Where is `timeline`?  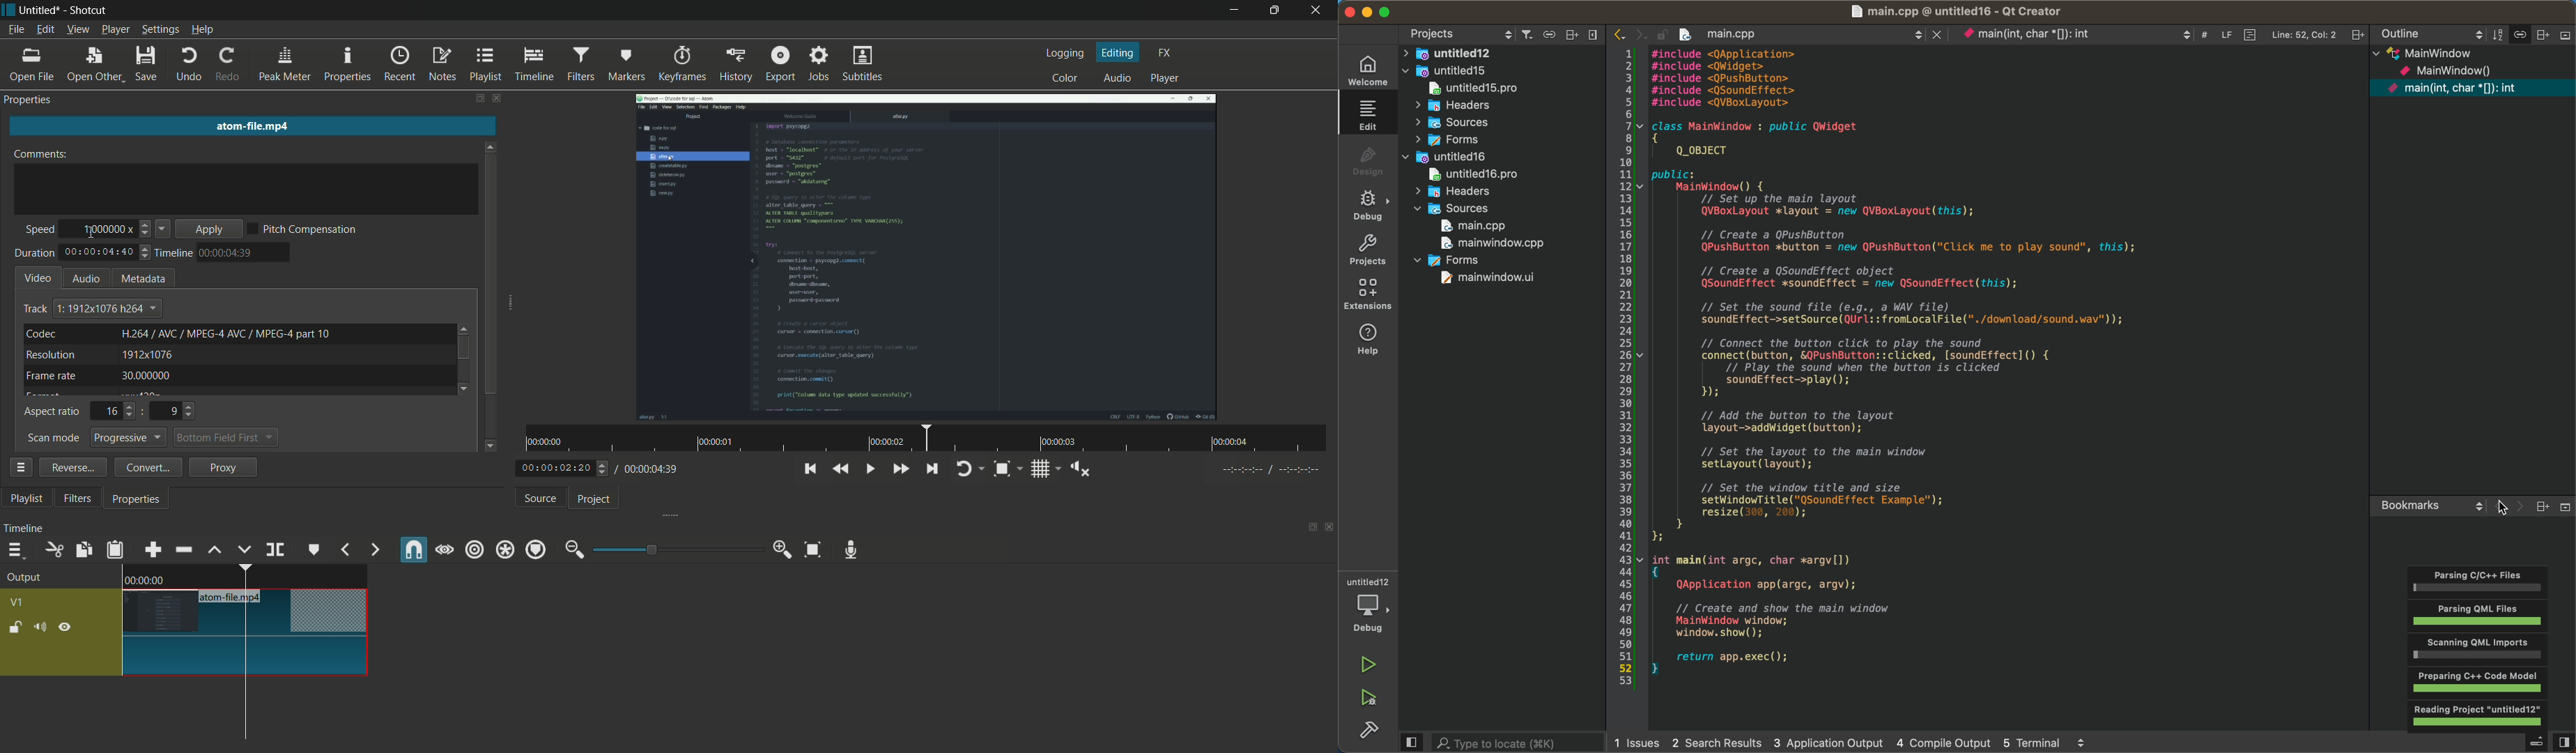
timeline is located at coordinates (172, 254).